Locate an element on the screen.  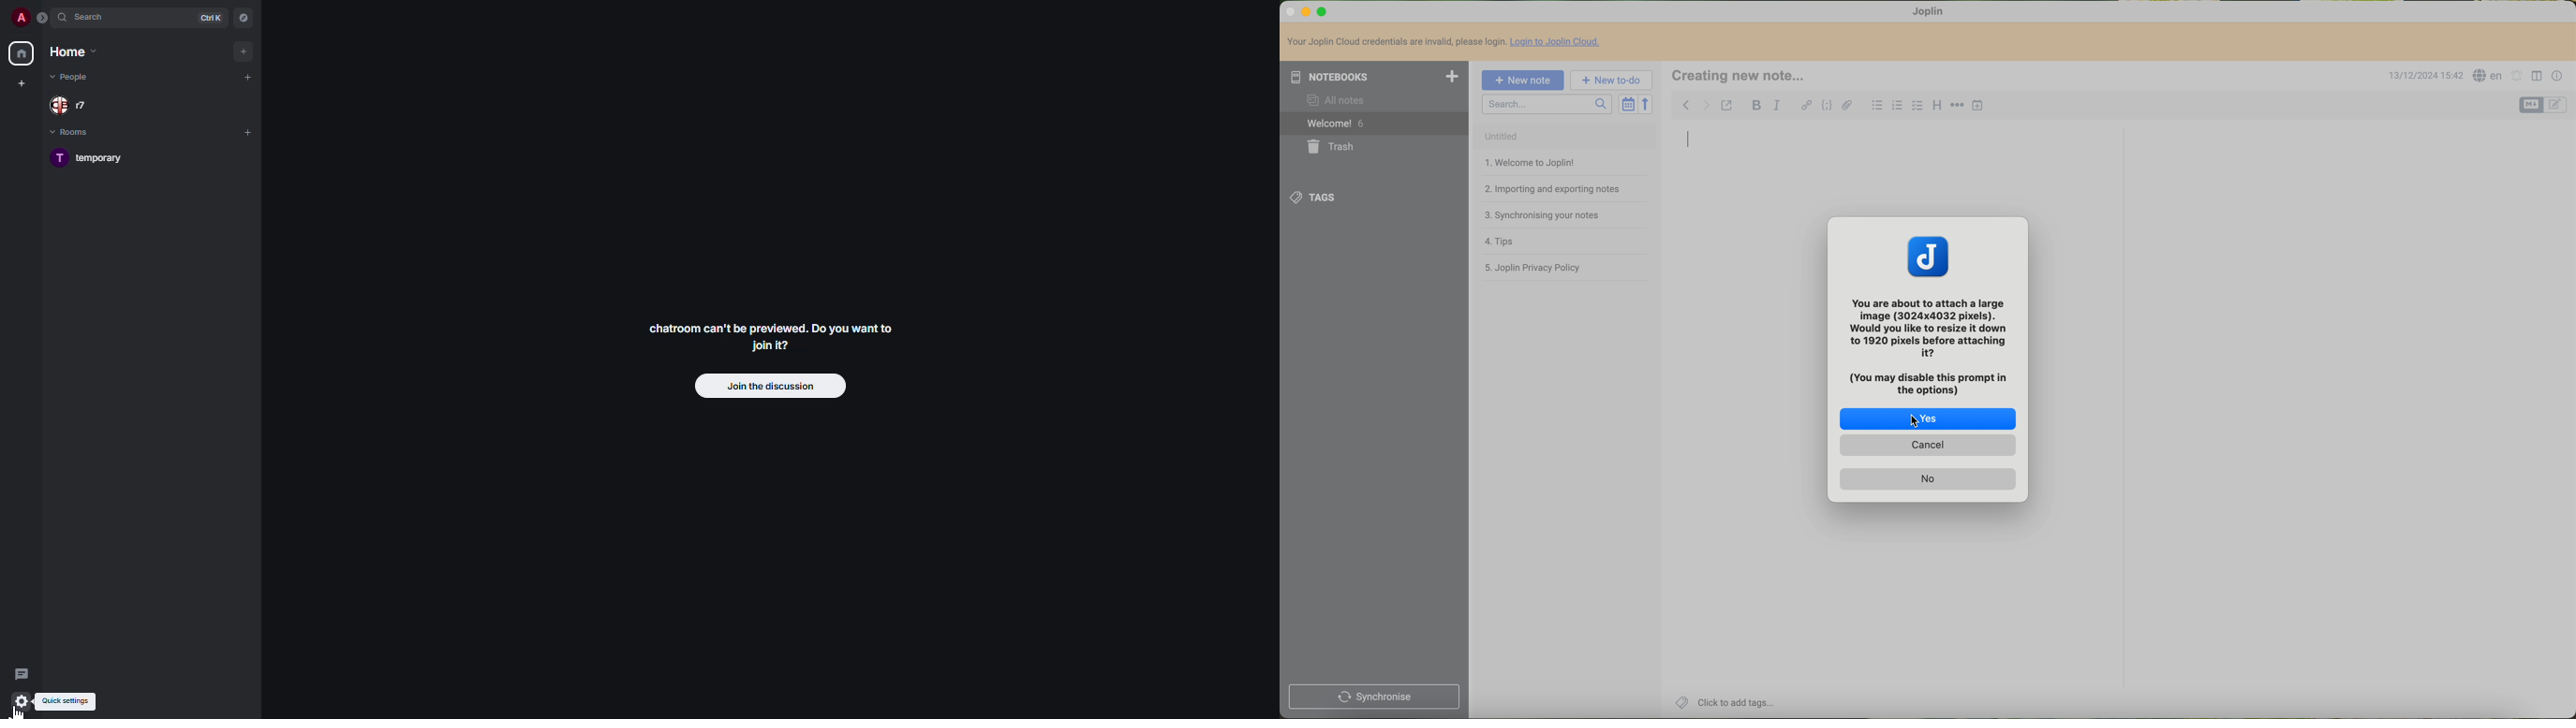
trash is located at coordinates (1329, 147).